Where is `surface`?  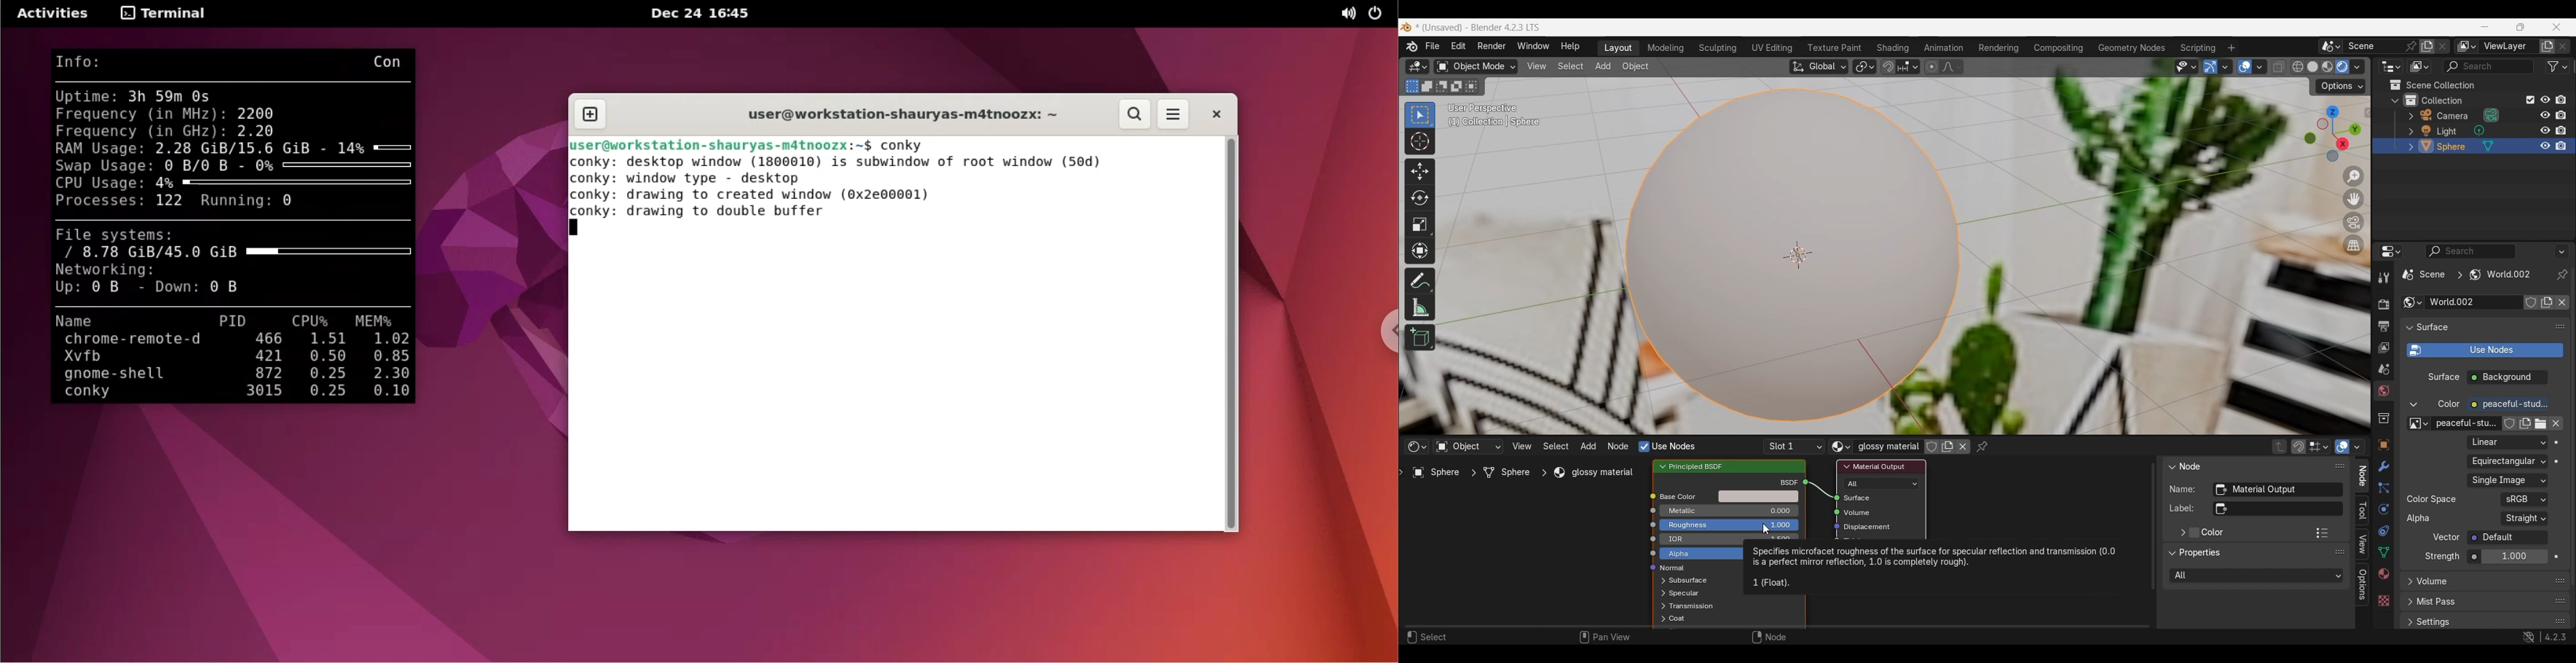 surface is located at coordinates (2435, 327).